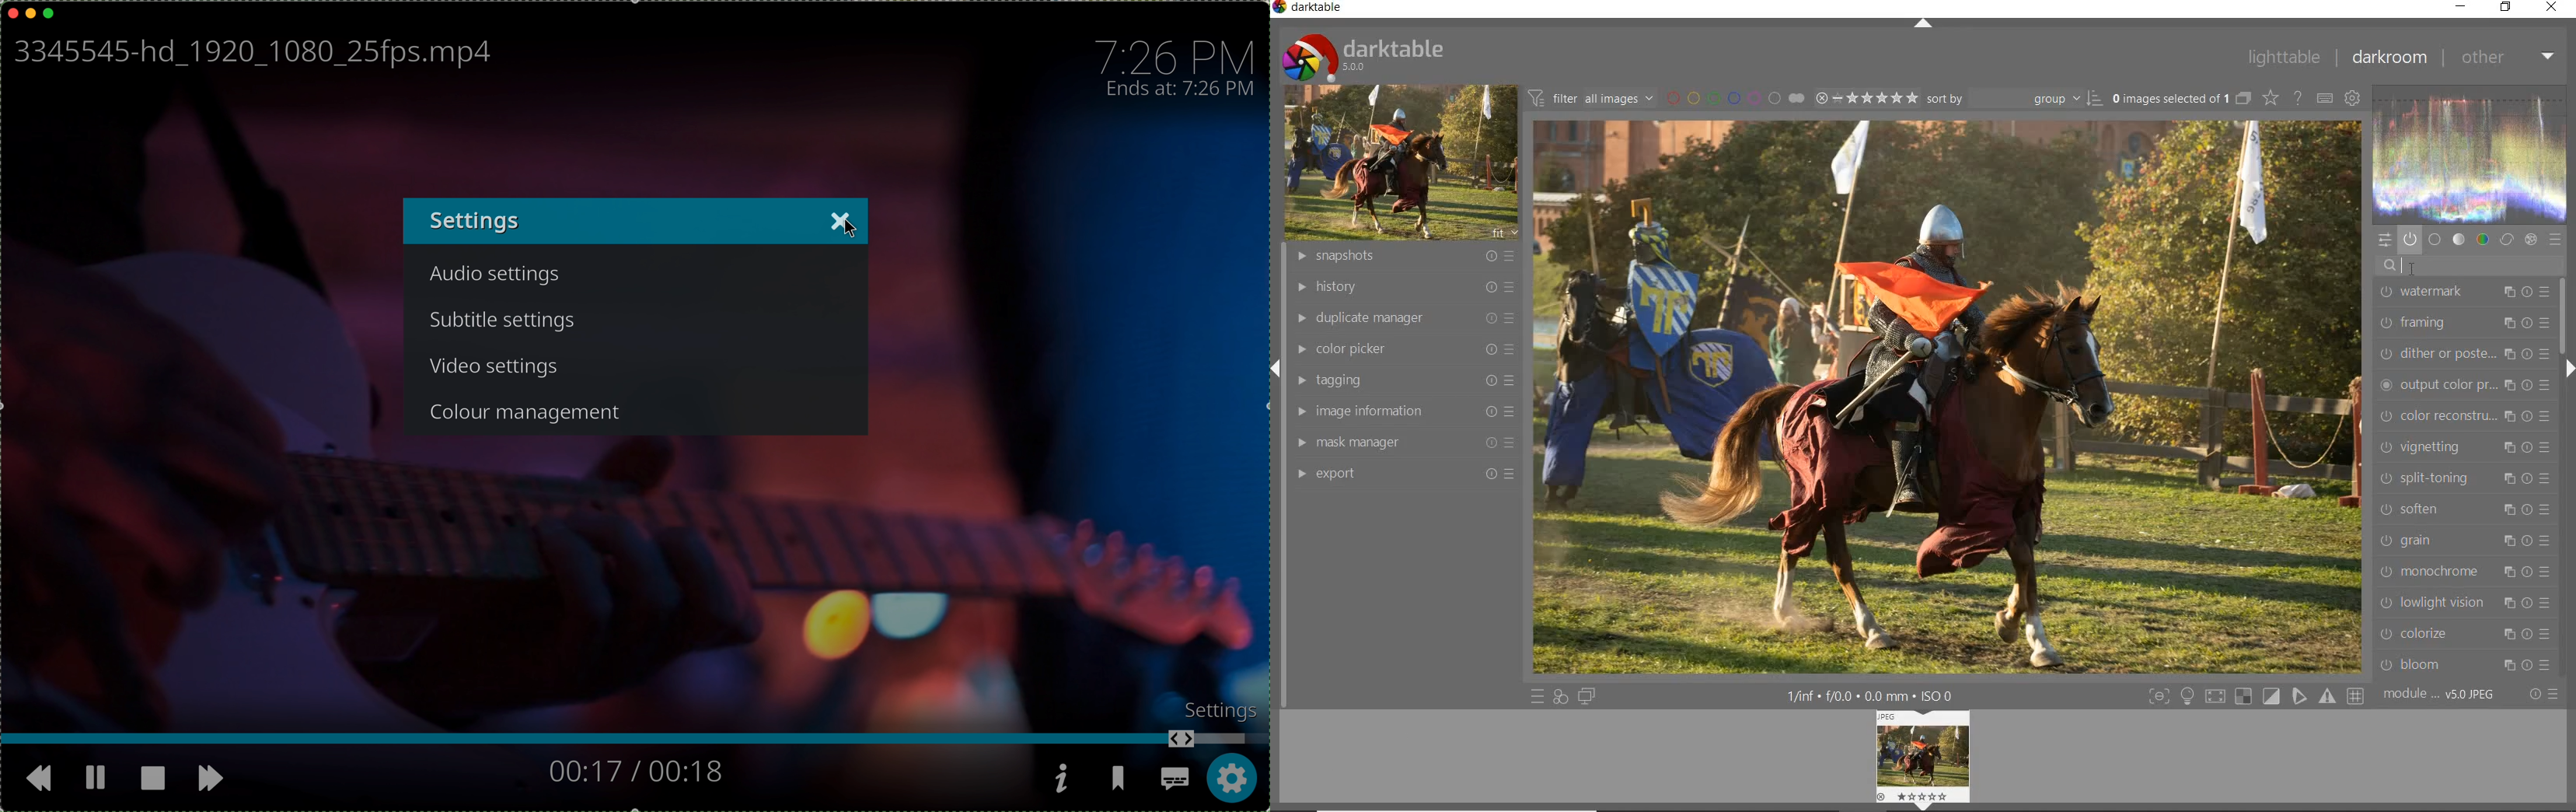 The width and height of the screenshot is (2576, 812). What do you see at coordinates (2507, 57) in the screenshot?
I see `other` at bounding box center [2507, 57].